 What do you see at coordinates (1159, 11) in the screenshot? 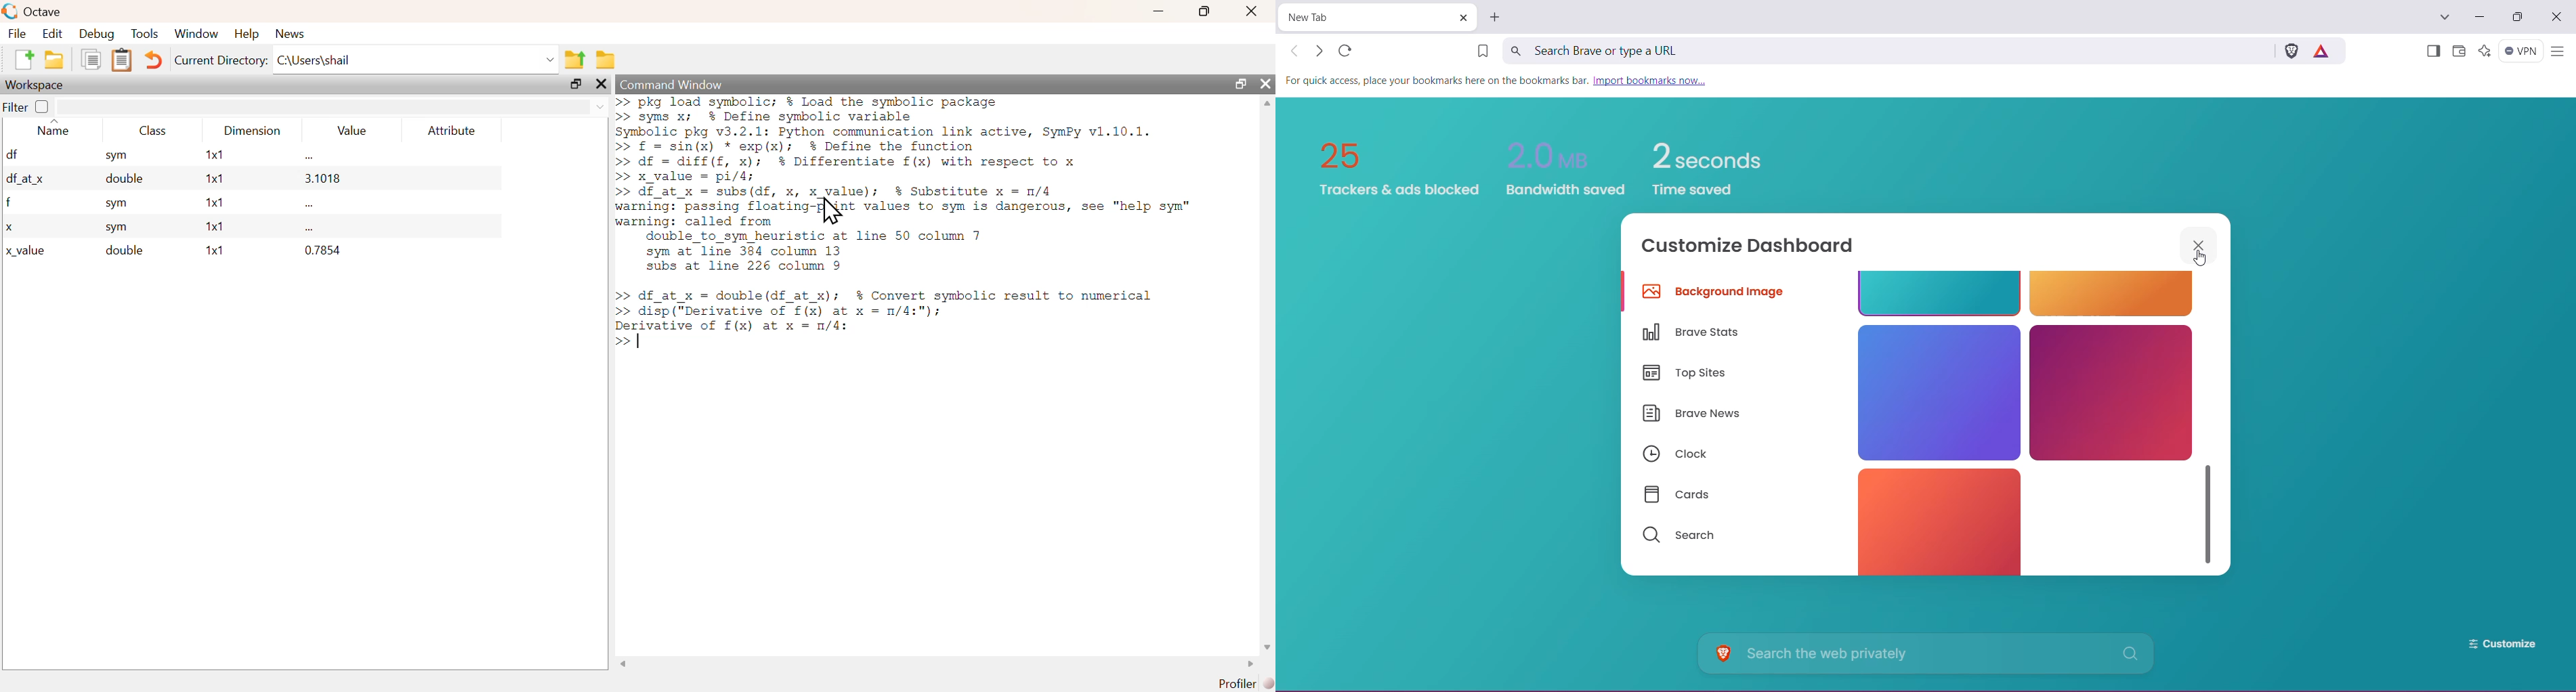
I see `minimize` at bounding box center [1159, 11].